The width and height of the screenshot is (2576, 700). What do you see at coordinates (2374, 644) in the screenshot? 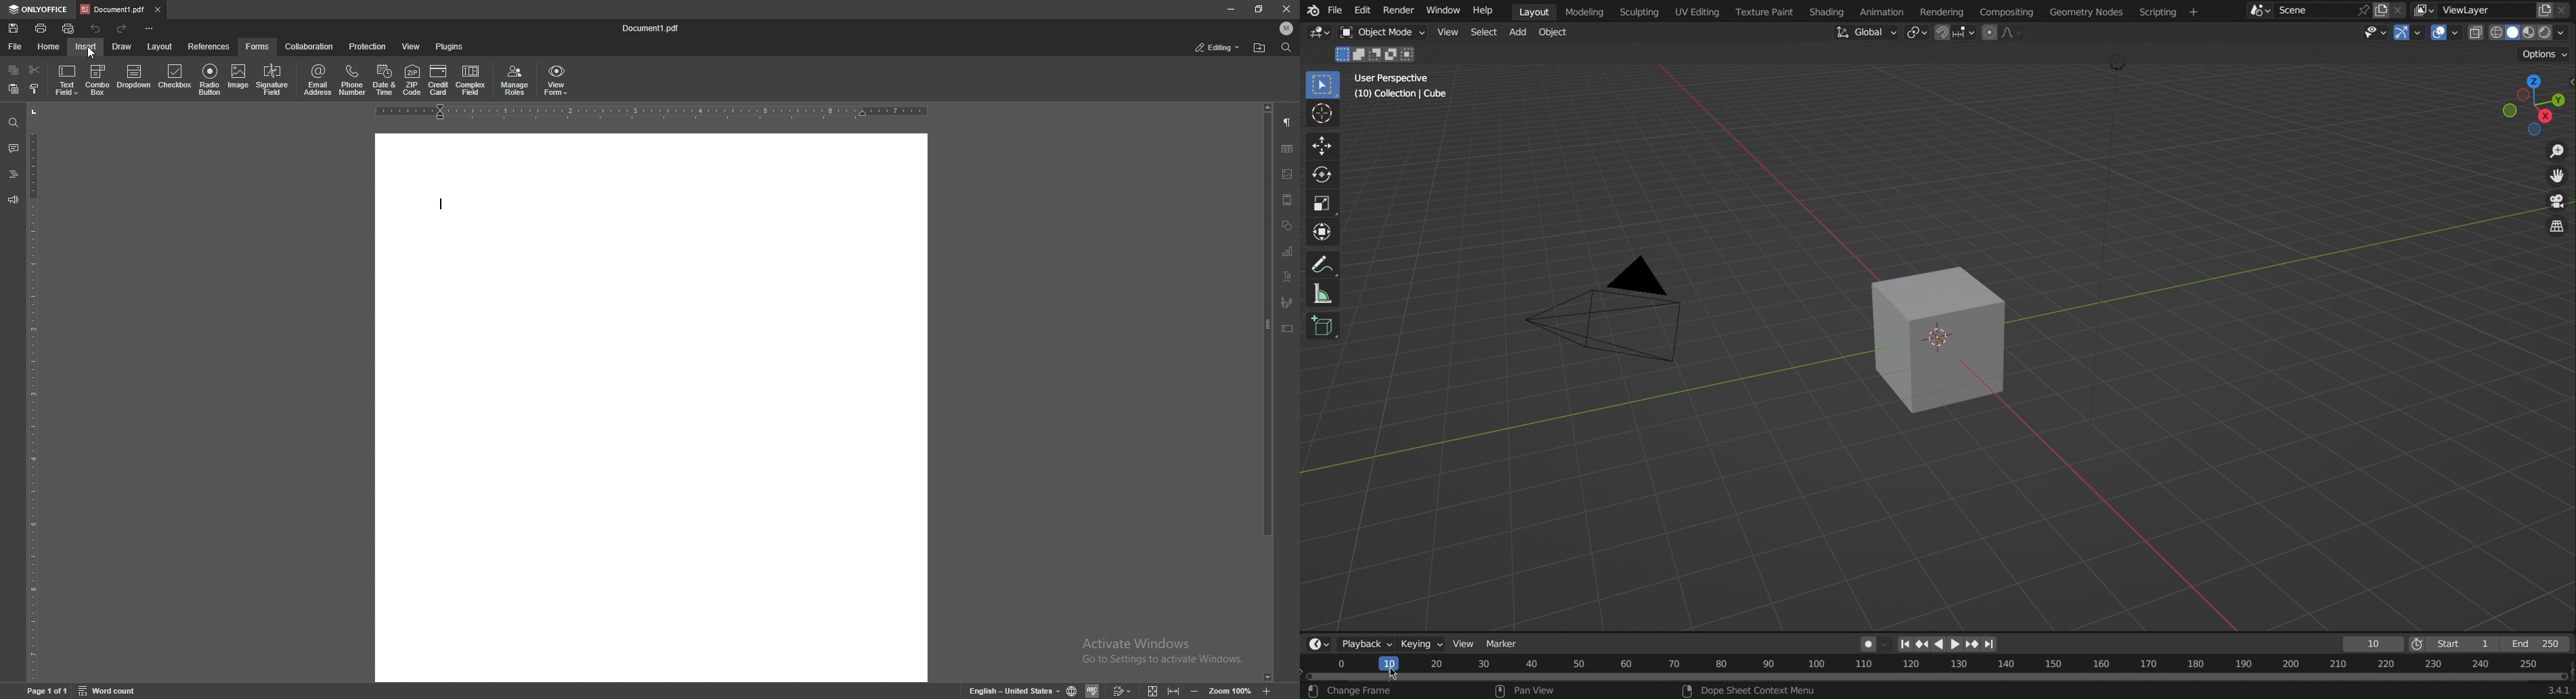
I see `frame 10` at bounding box center [2374, 644].